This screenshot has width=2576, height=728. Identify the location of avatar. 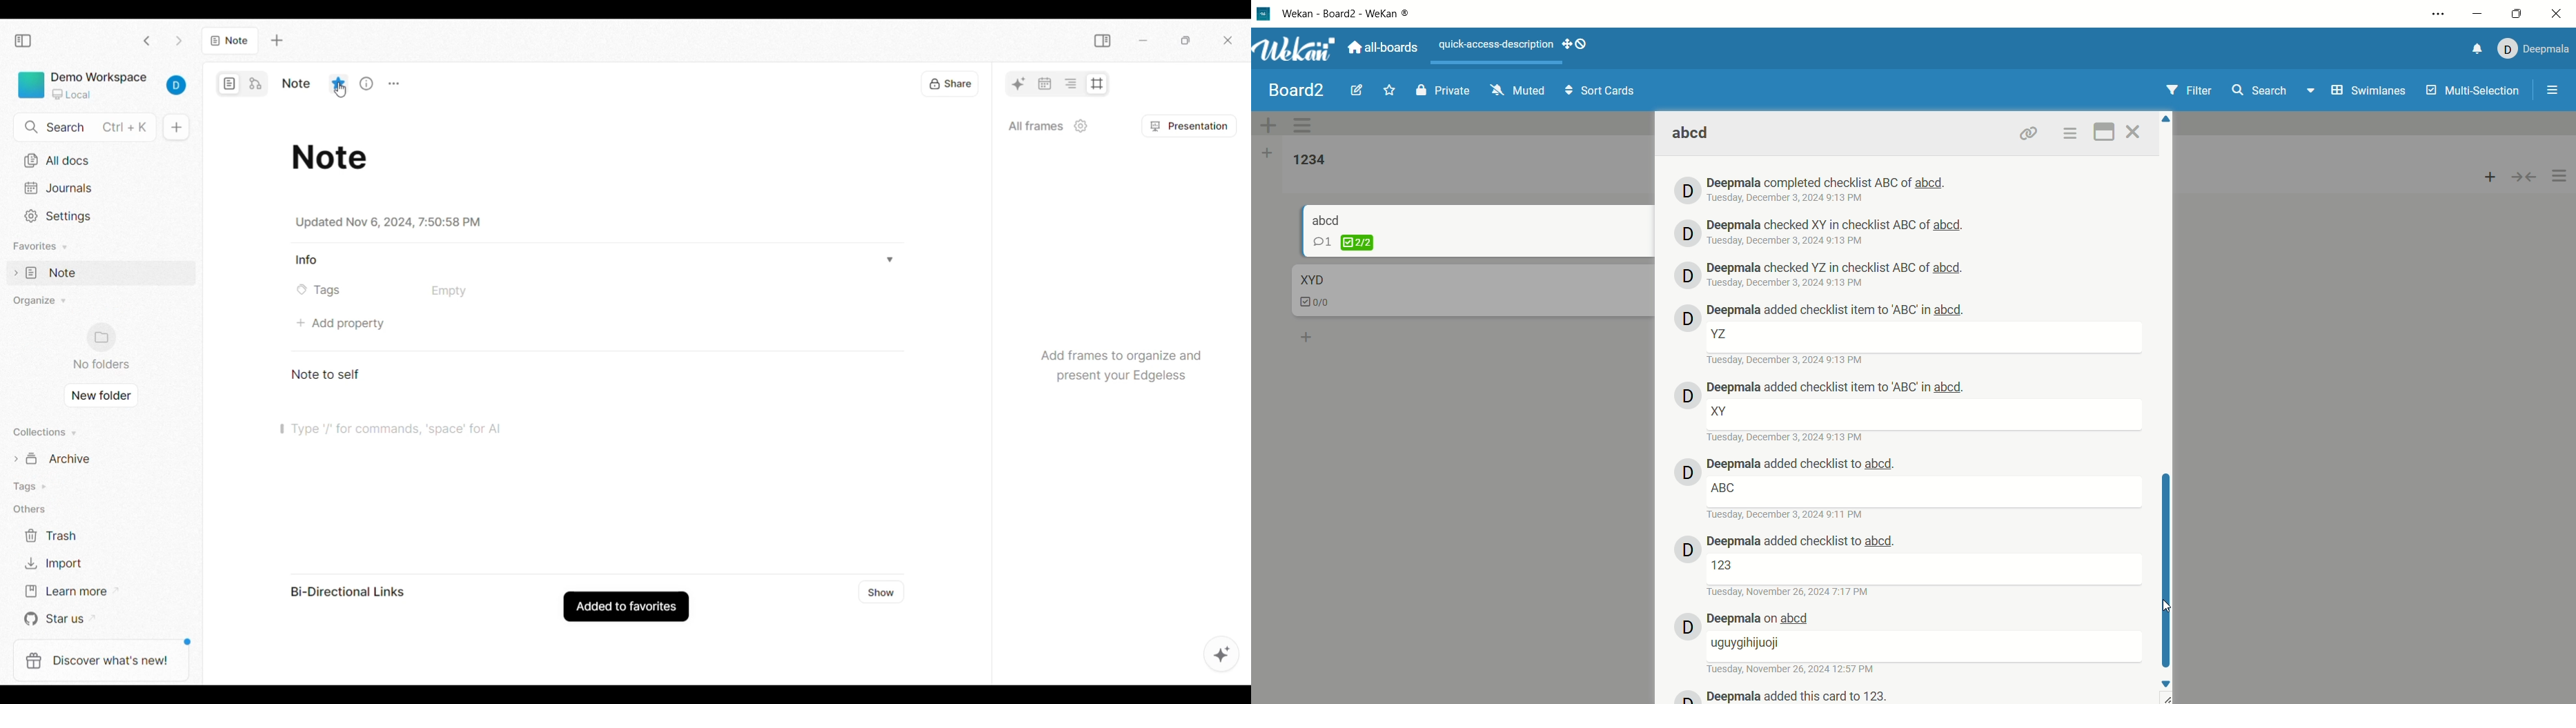
(1686, 395).